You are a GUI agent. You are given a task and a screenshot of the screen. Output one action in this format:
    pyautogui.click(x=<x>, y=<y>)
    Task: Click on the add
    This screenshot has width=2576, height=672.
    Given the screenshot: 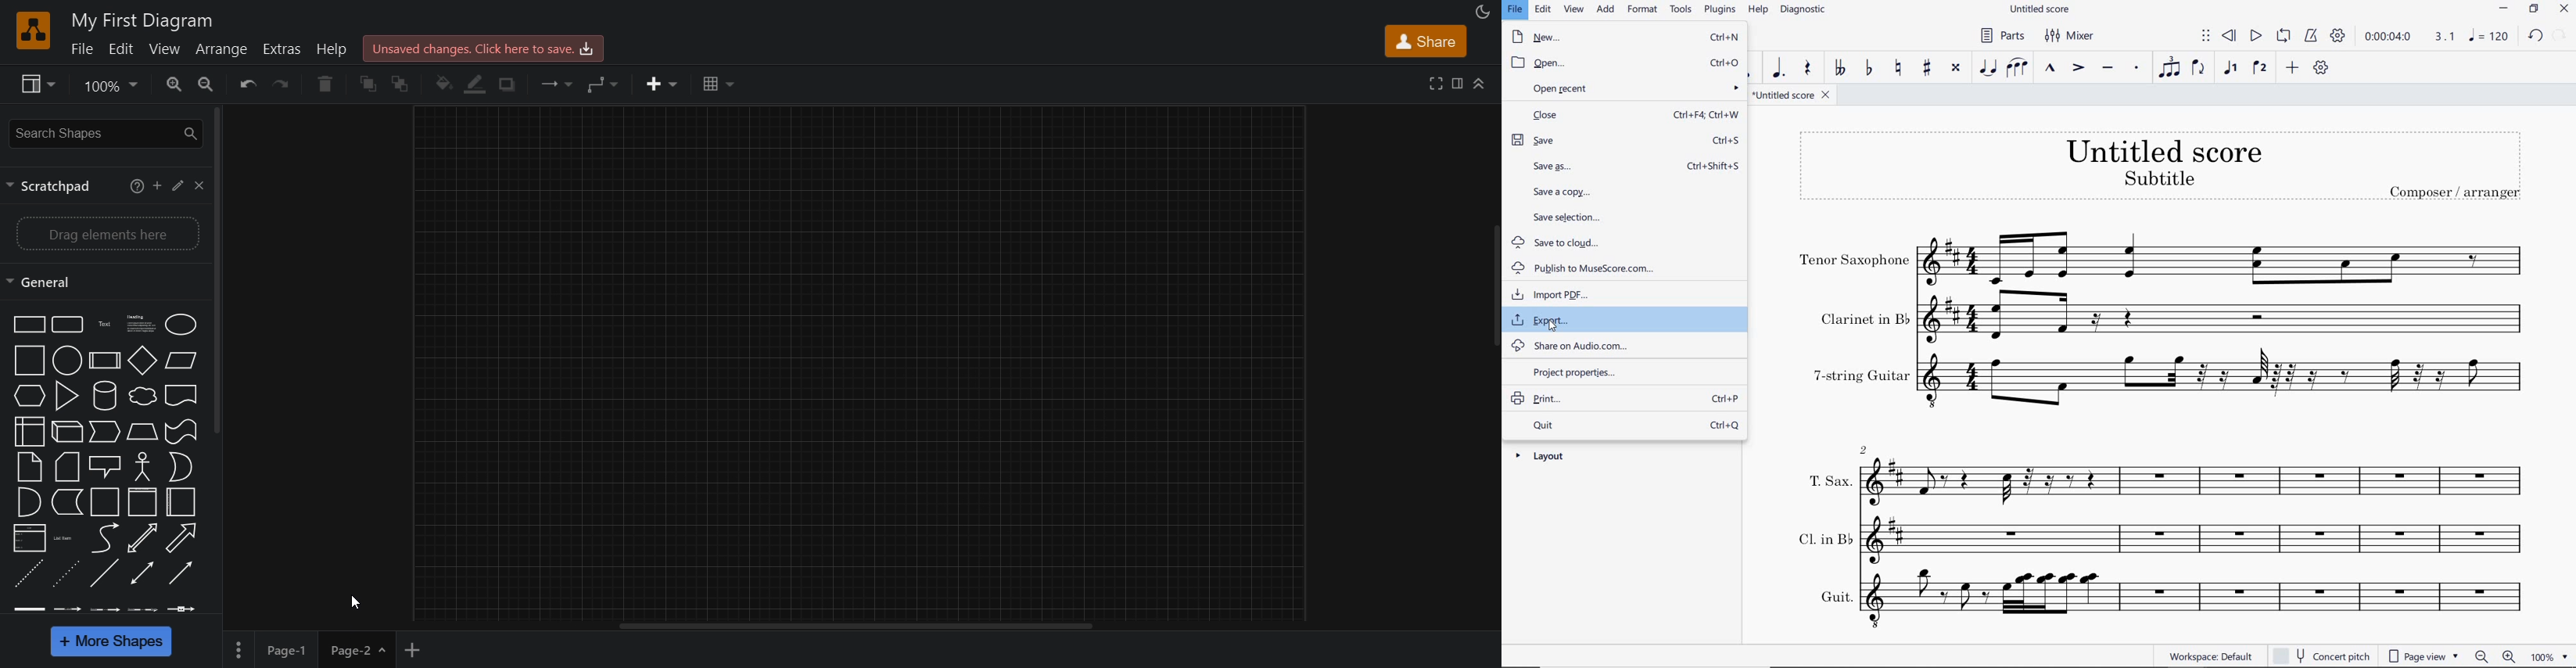 What is the action you would take?
    pyautogui.click(x=159, y=187)
    